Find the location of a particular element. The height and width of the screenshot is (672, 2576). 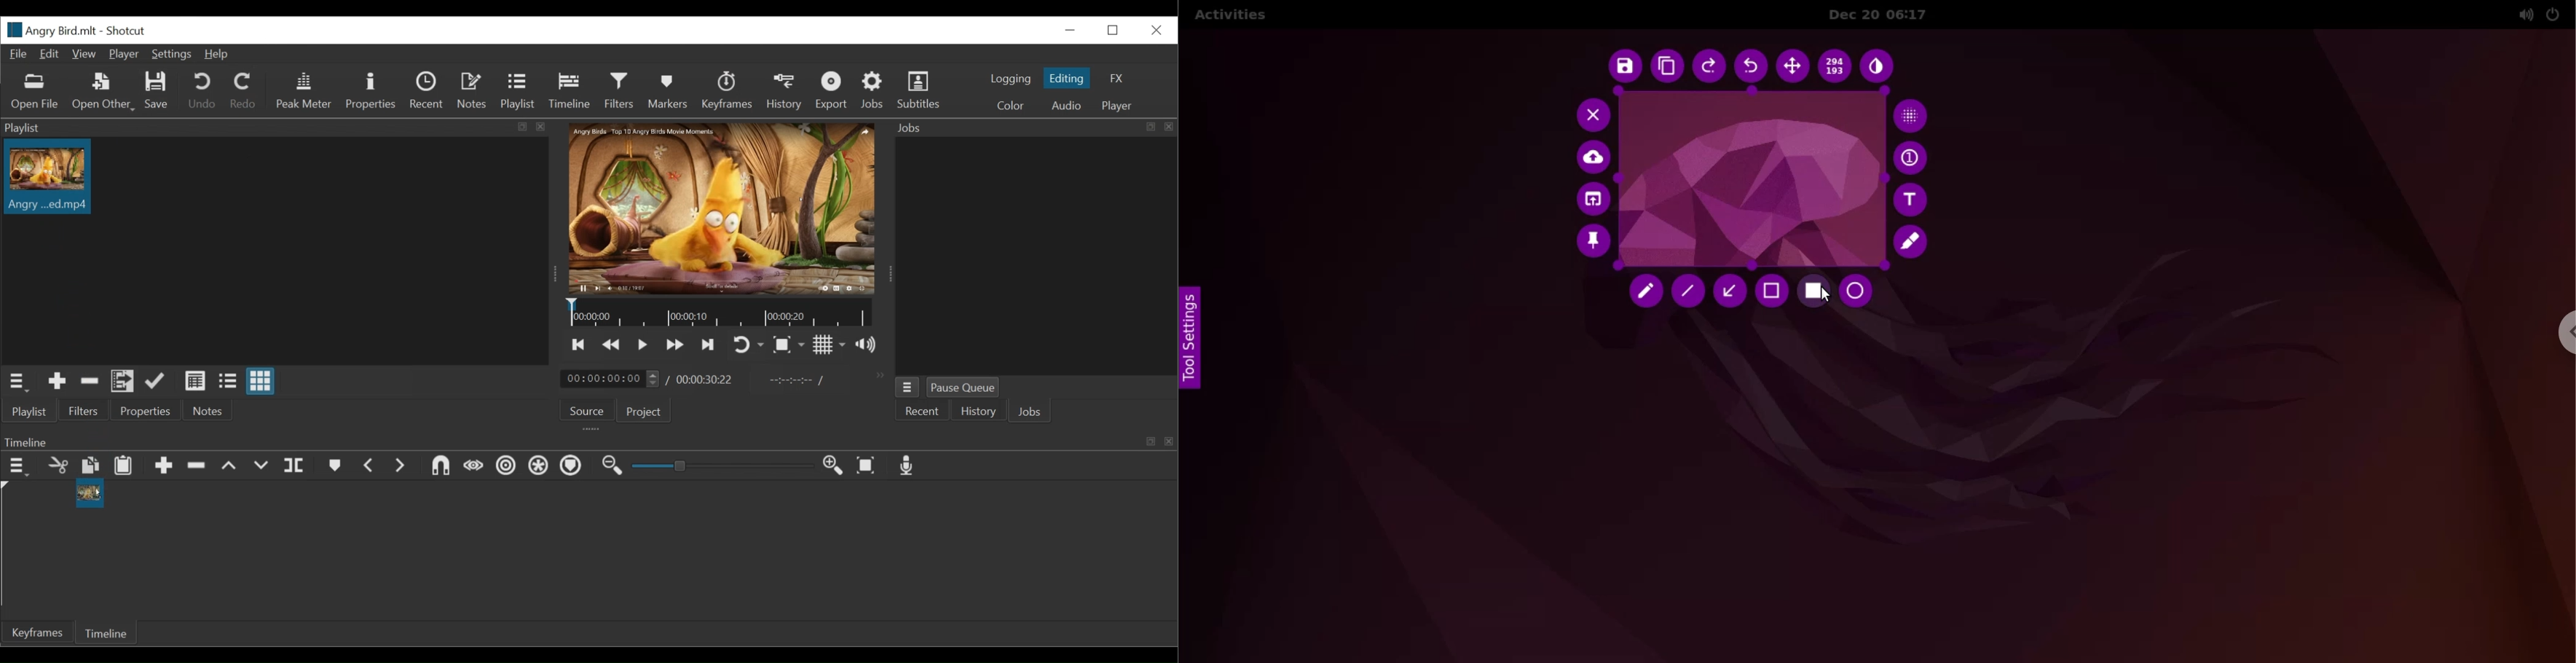

View as files is located at coordinates (227, 381).